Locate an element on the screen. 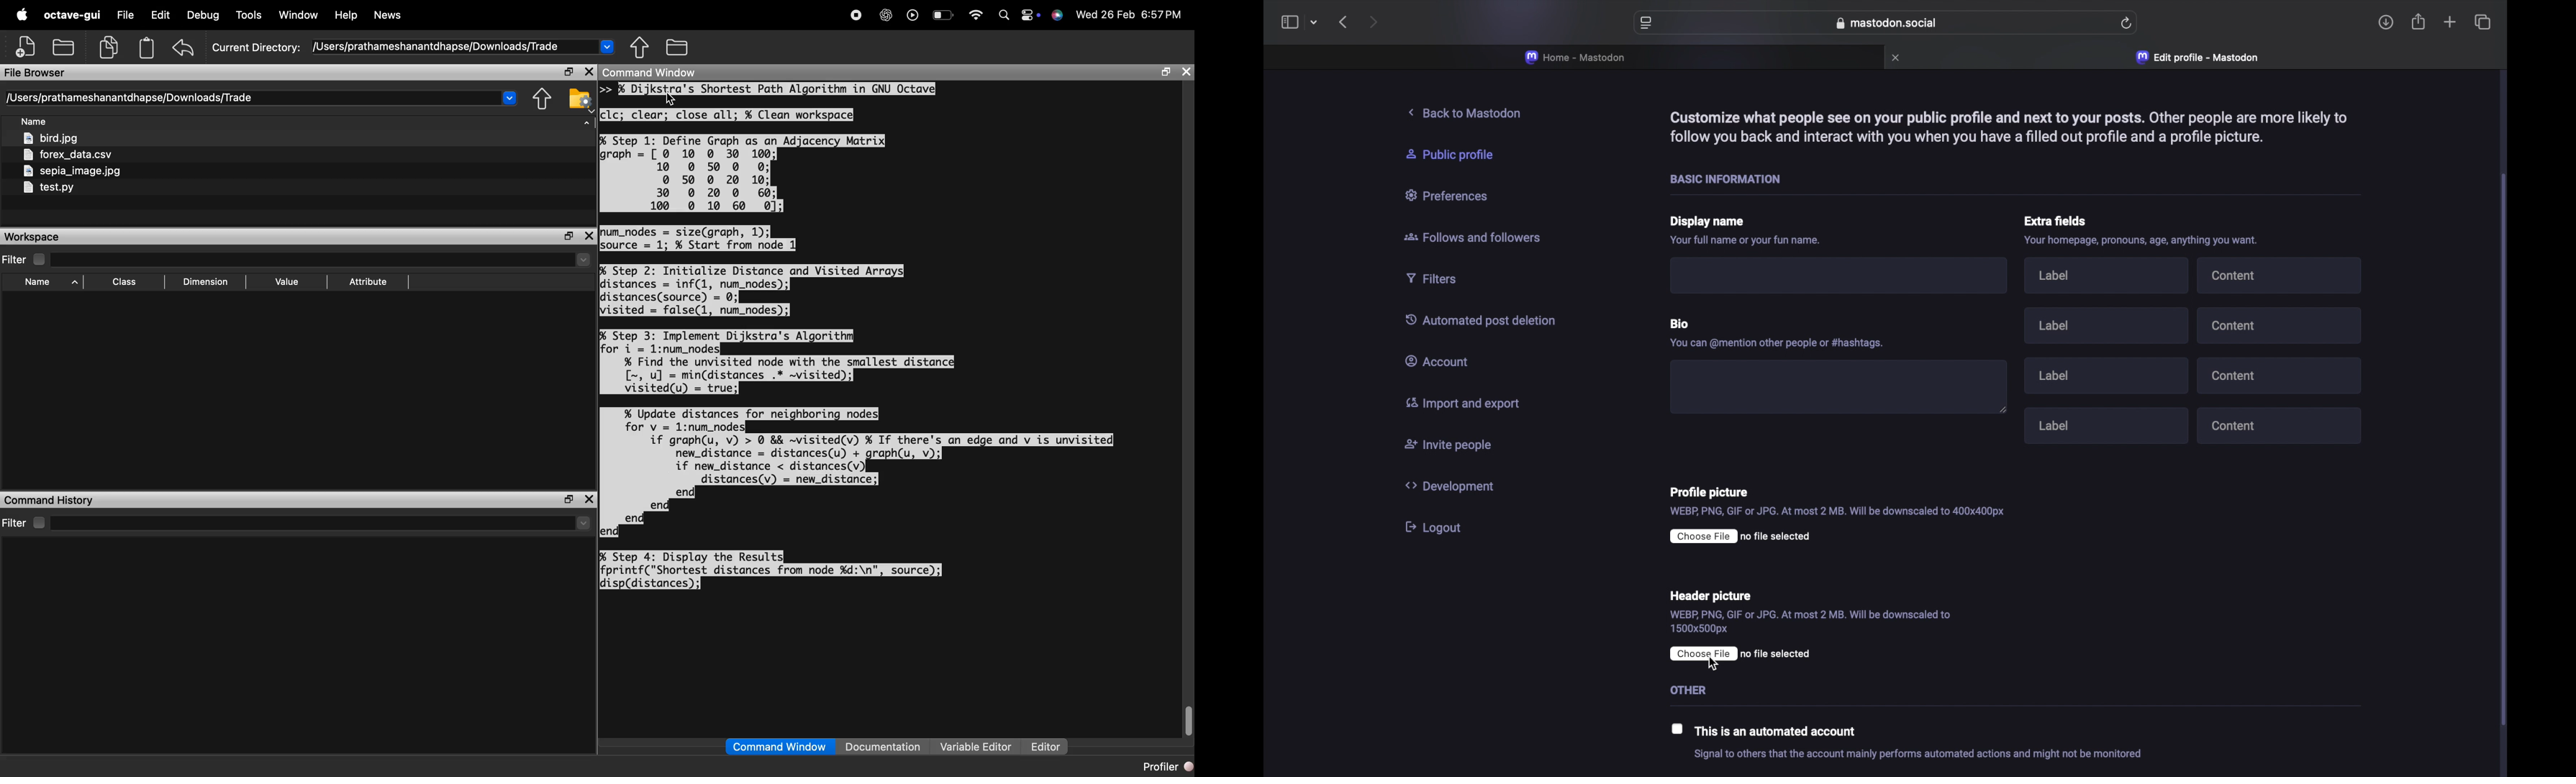 The width and height of the screenshot is (2576, 784). copy is located at coordinates (108, 46).